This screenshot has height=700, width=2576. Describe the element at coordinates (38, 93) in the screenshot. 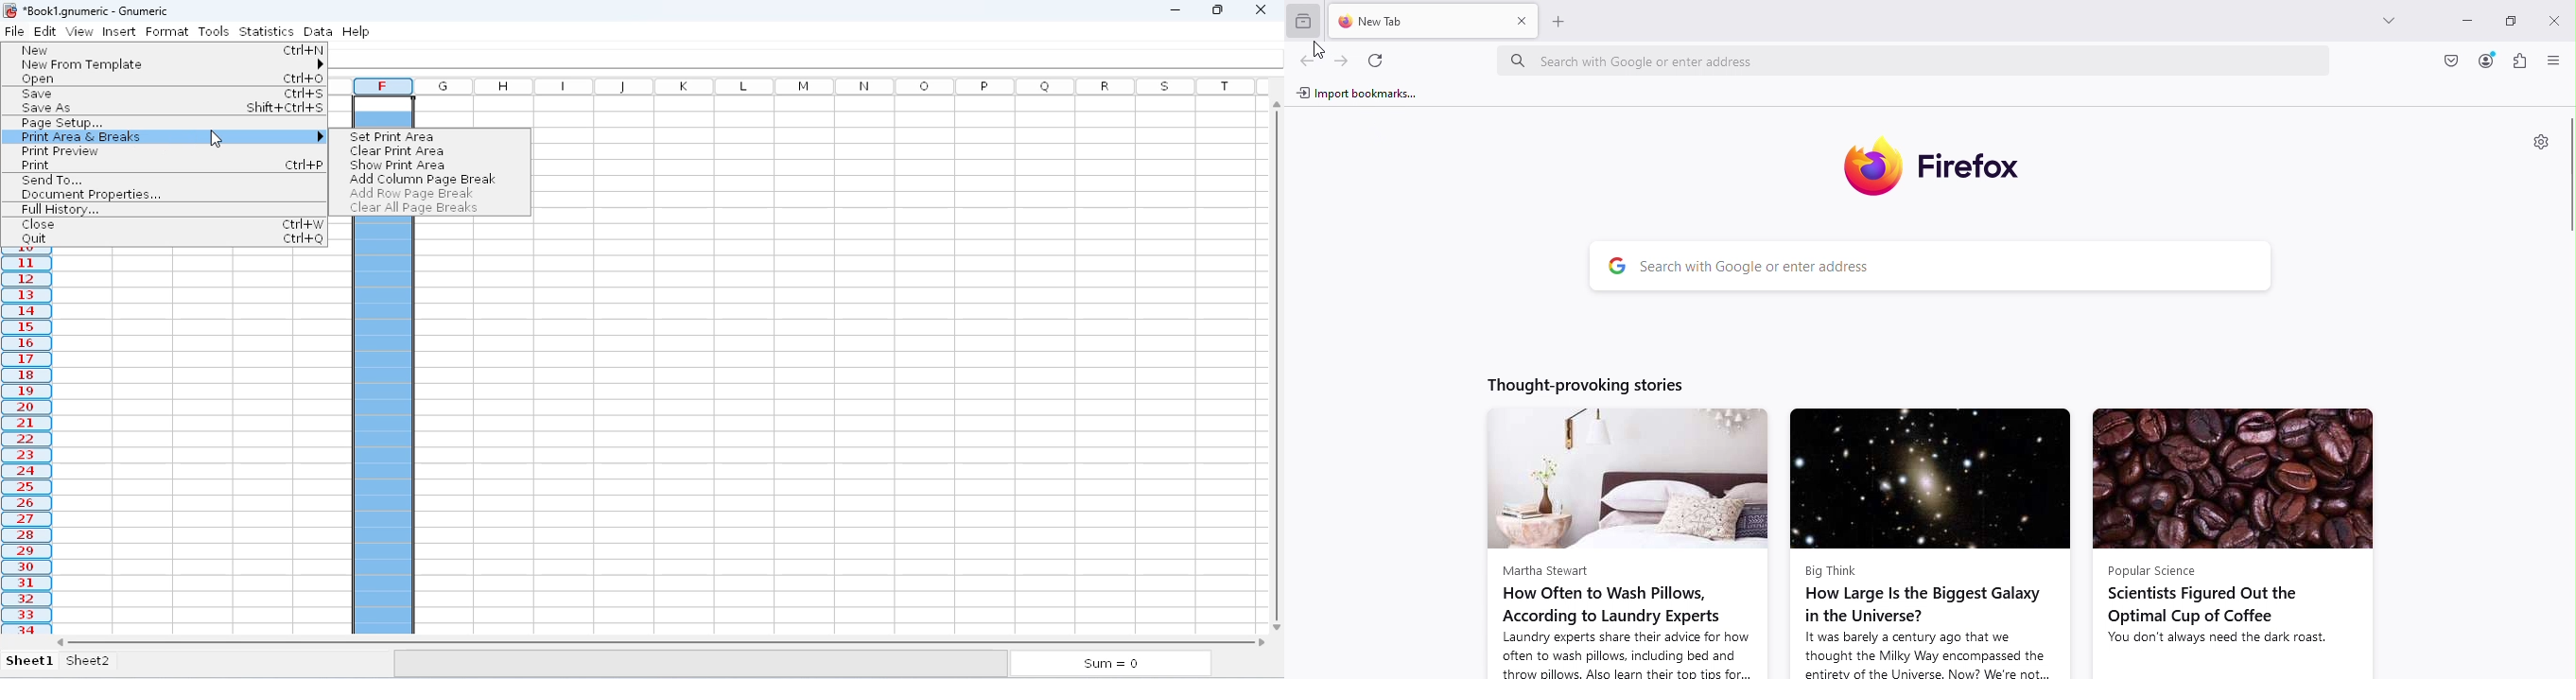

I see `save` at that location.